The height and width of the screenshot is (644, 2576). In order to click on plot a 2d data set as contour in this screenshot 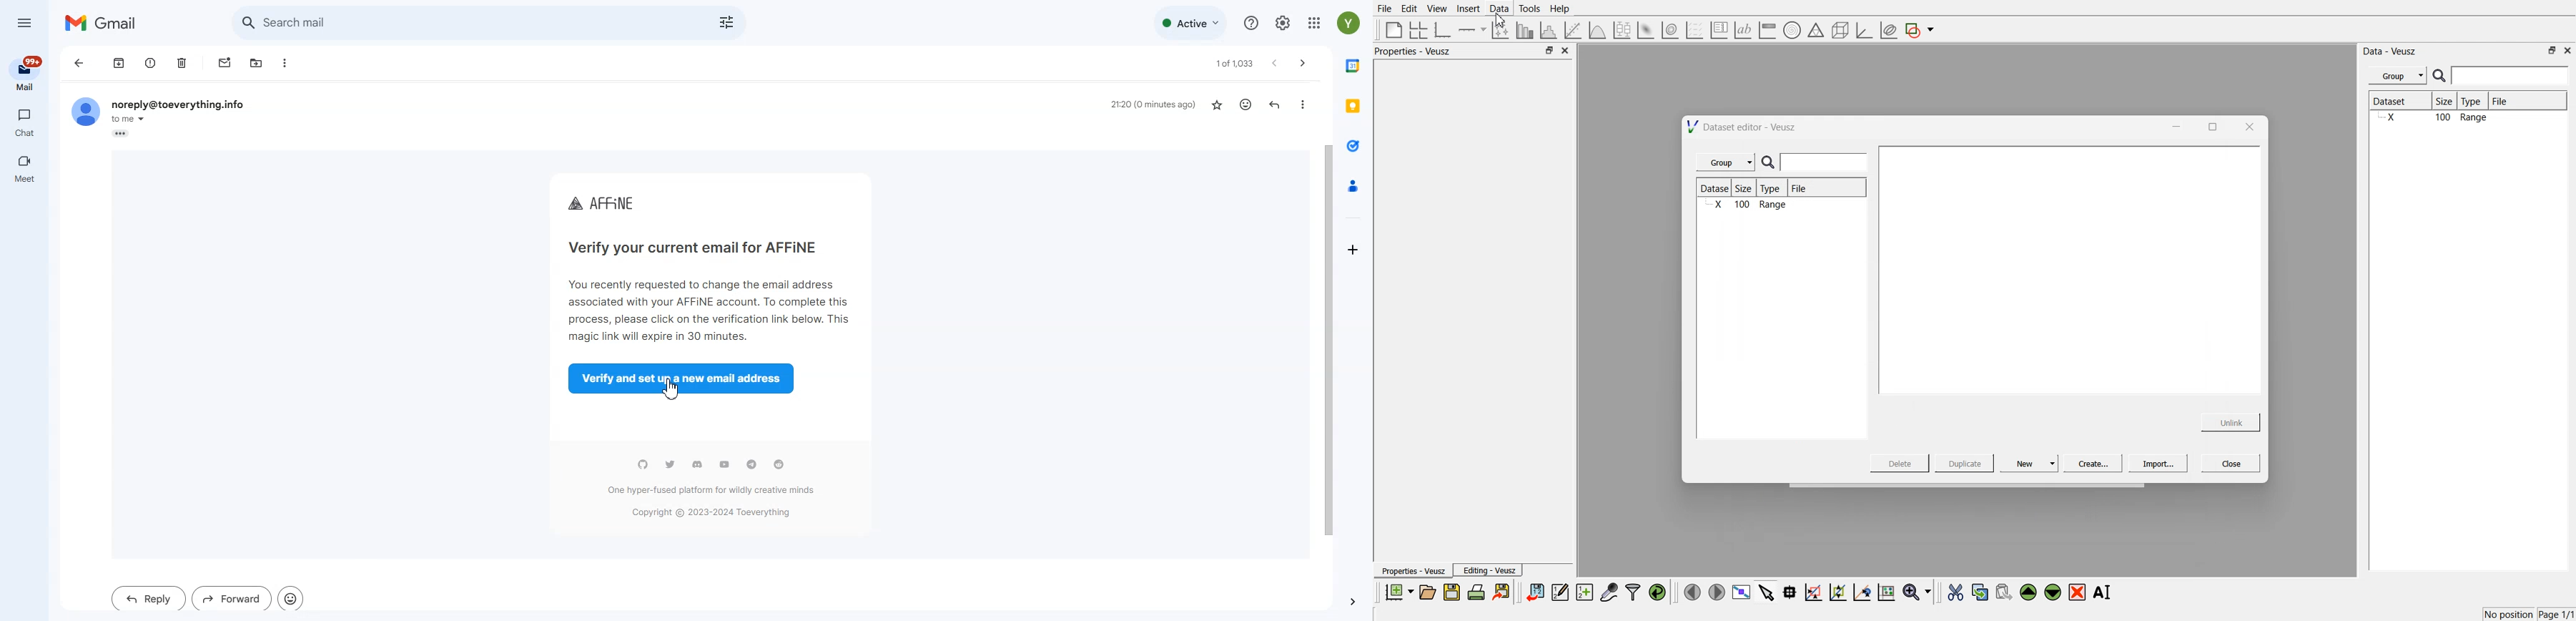, I will do `click(1669, 31)`.